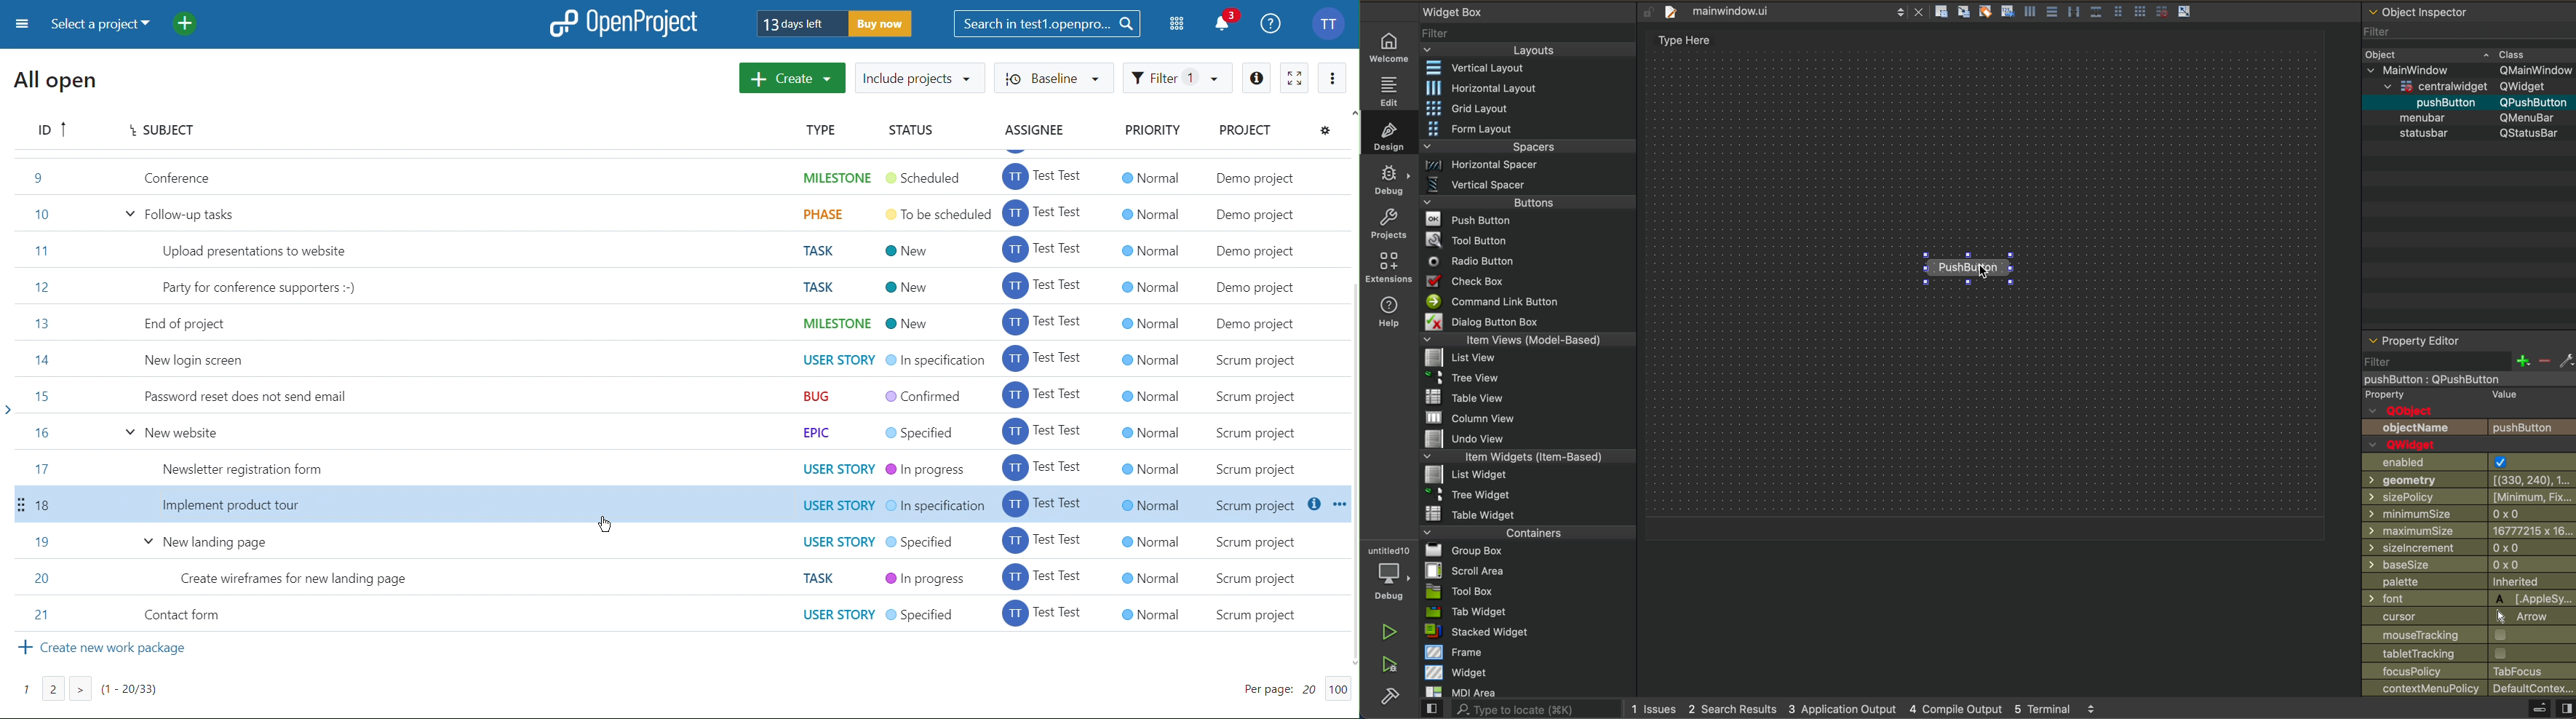  Describe the element at coordinates (1526, 633) in the screenshot. I see `stacked widget` at that location.